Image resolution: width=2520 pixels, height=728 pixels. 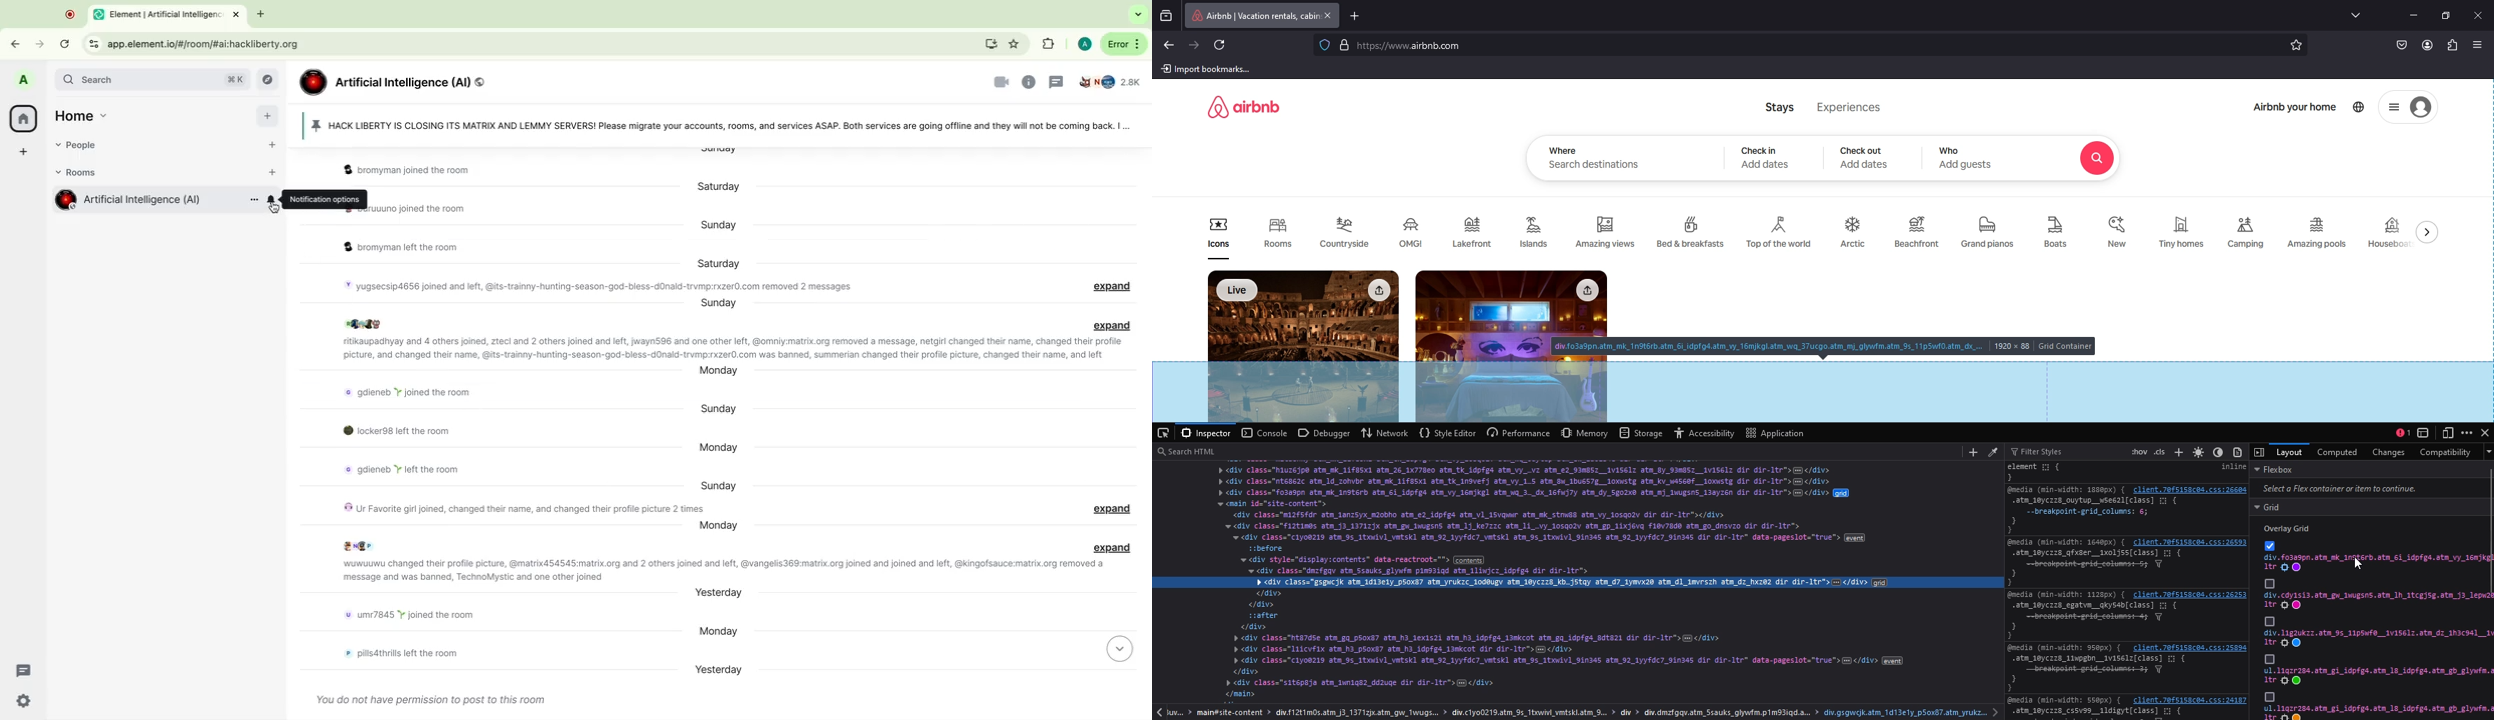 I want to click on cursor, so click(x=2359, y=563).